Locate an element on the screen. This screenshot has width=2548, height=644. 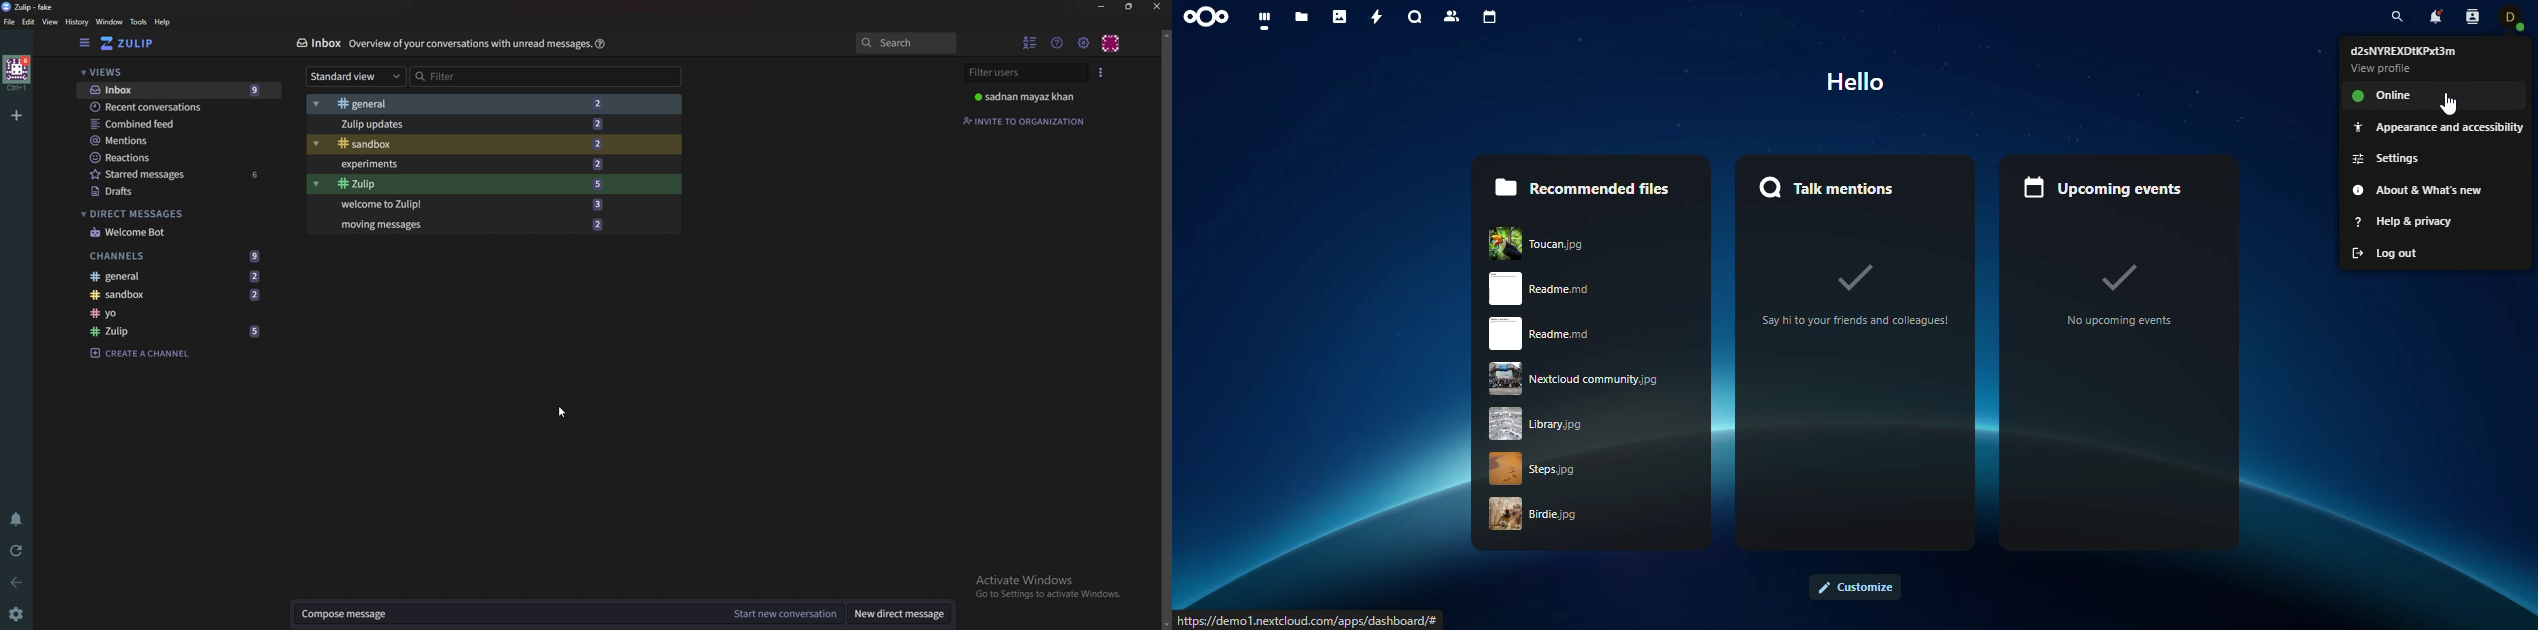
View is located at coordinates (51, 23).